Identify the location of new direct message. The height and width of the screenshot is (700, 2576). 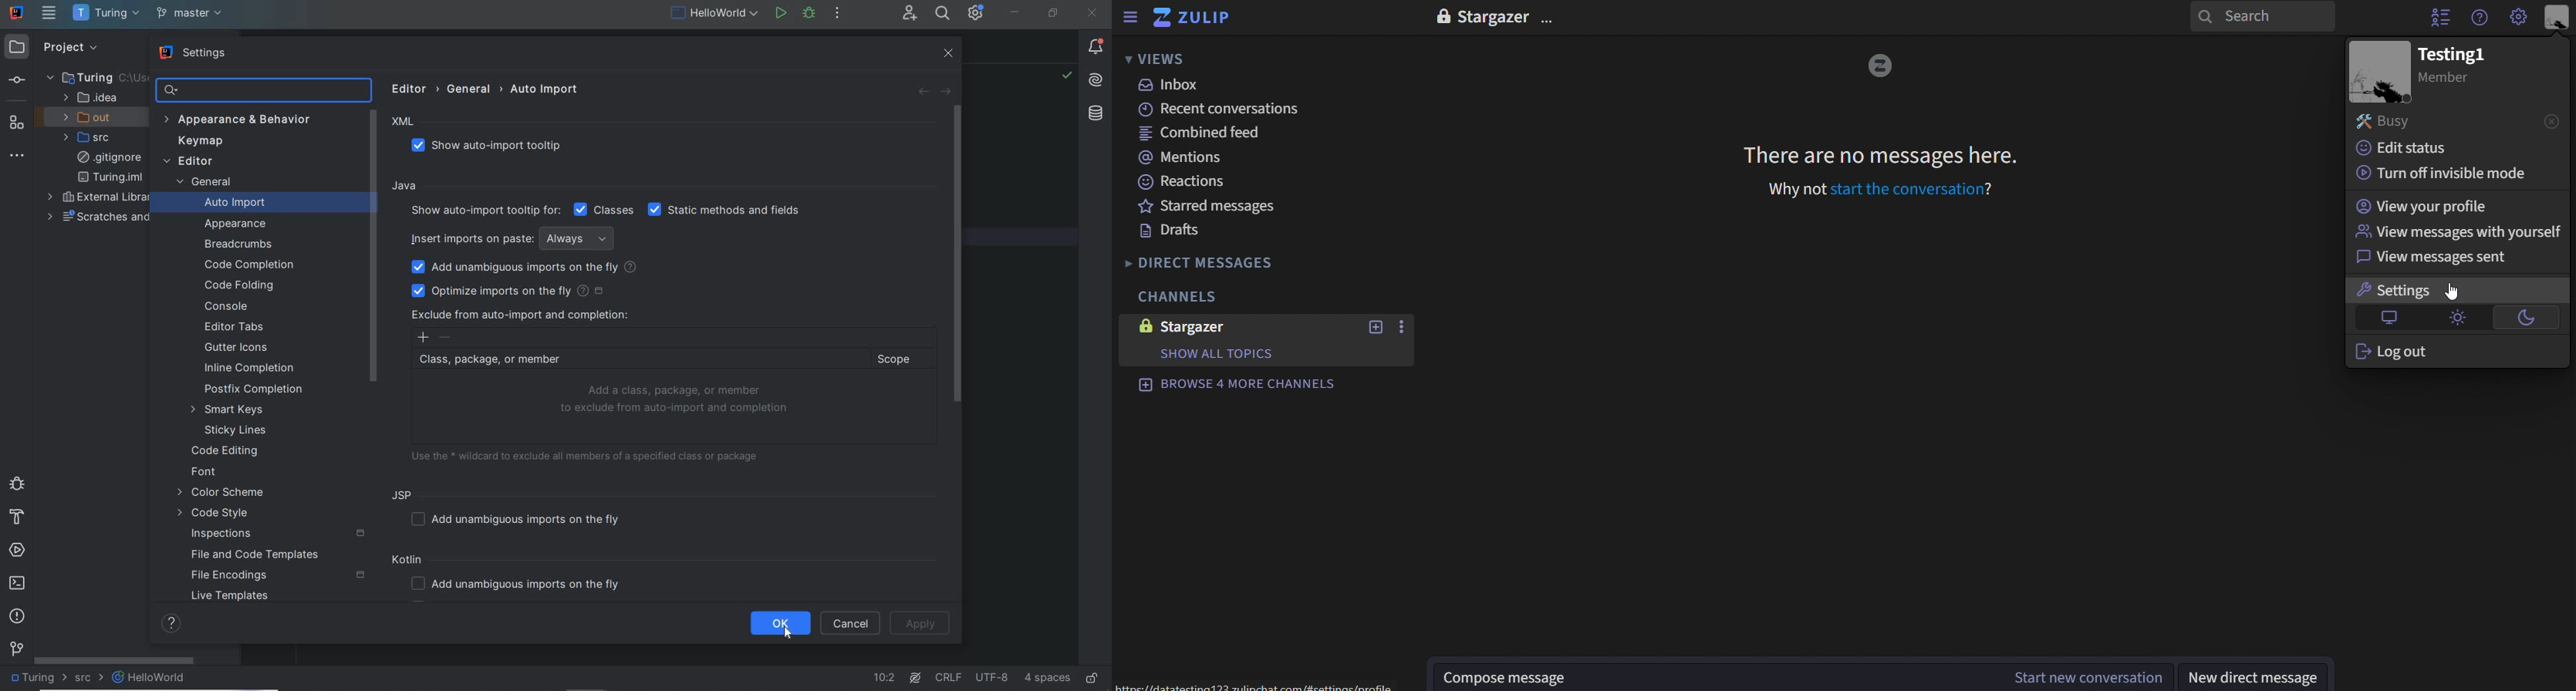
(2254, 676).